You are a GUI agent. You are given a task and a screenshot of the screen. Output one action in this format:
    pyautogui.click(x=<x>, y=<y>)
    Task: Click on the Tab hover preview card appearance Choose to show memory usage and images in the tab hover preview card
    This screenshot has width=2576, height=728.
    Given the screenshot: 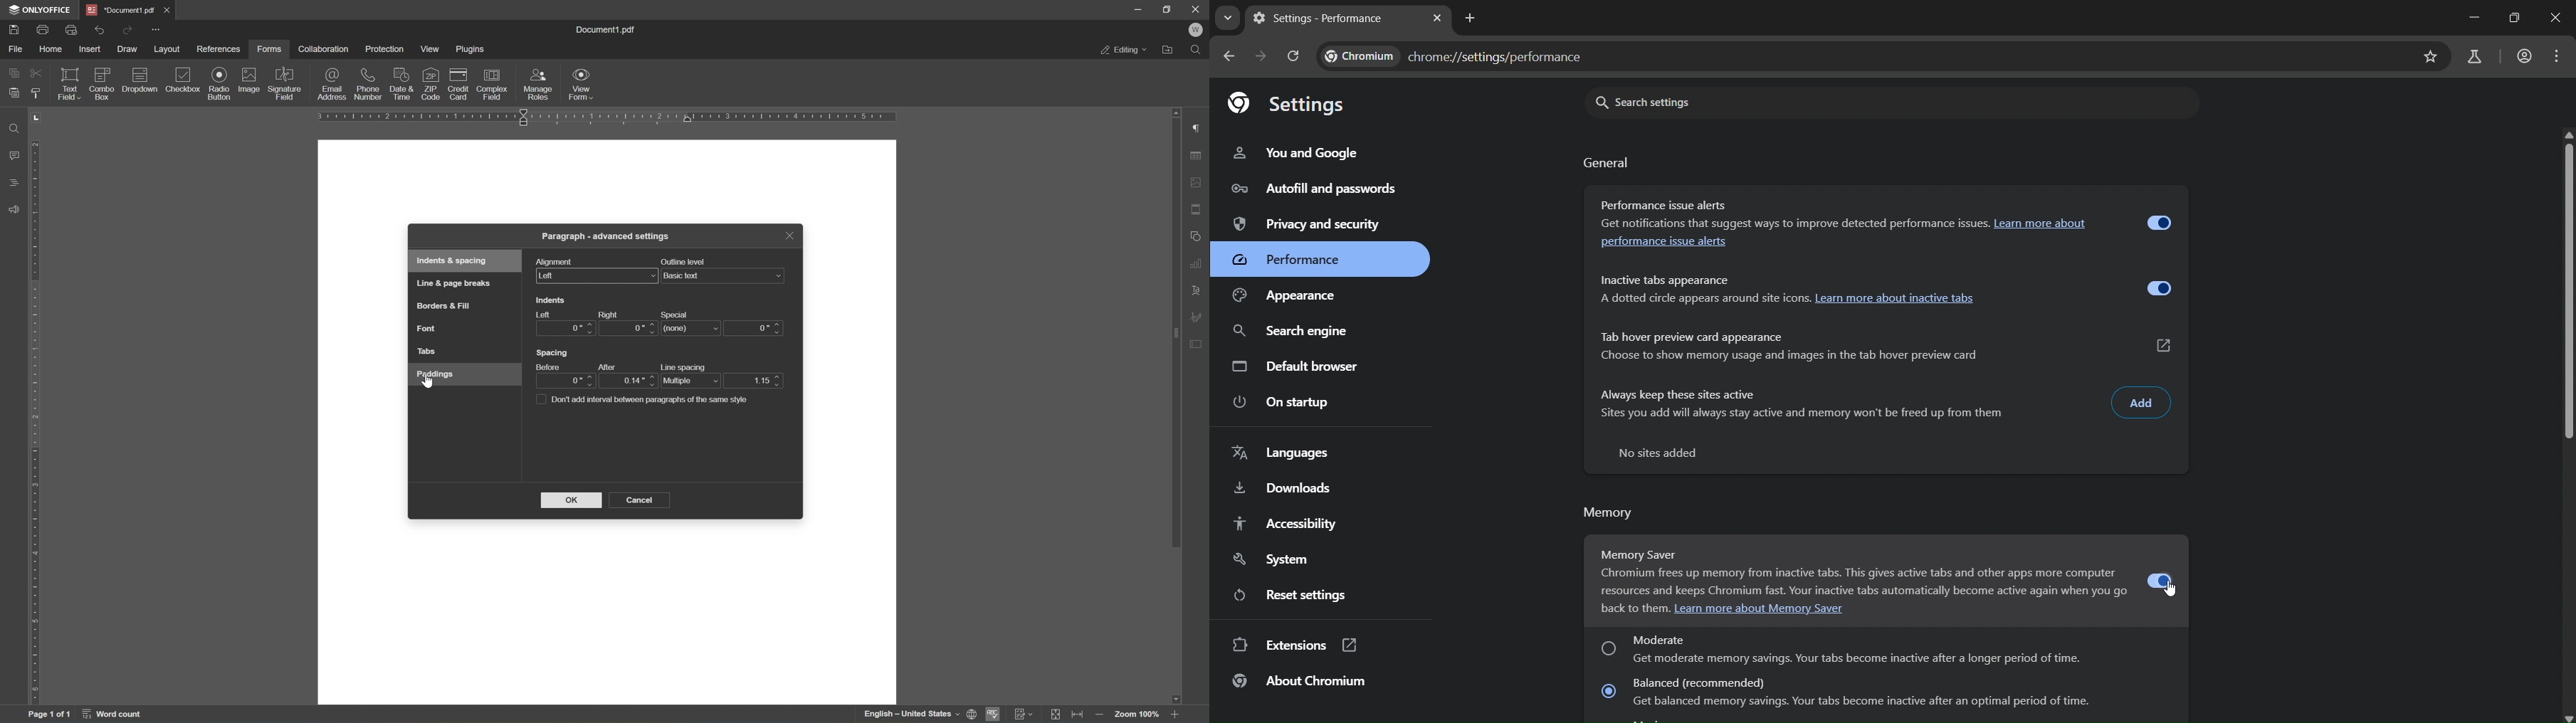 What is the action you would take?
    pyautogui.click(x=1825, y=346)
    